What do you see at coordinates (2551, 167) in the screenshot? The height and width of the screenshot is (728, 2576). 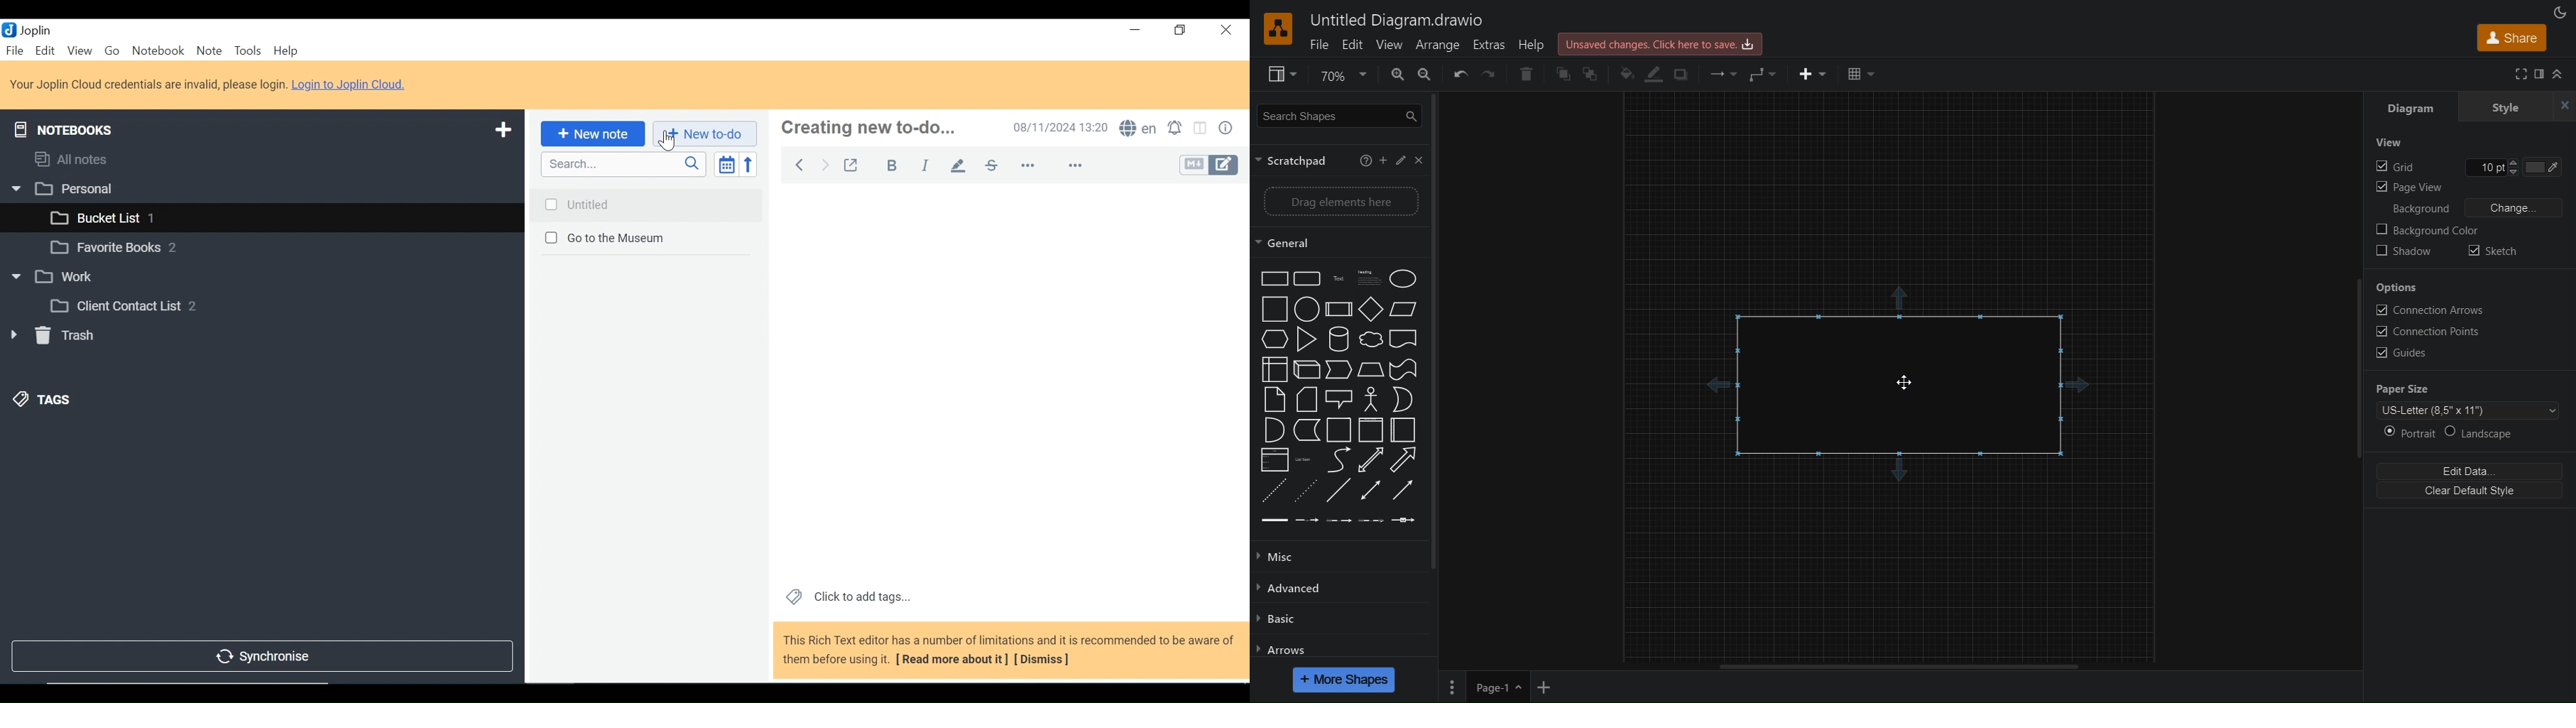 I see `Grid Color` at bounding box center [2551, 167].